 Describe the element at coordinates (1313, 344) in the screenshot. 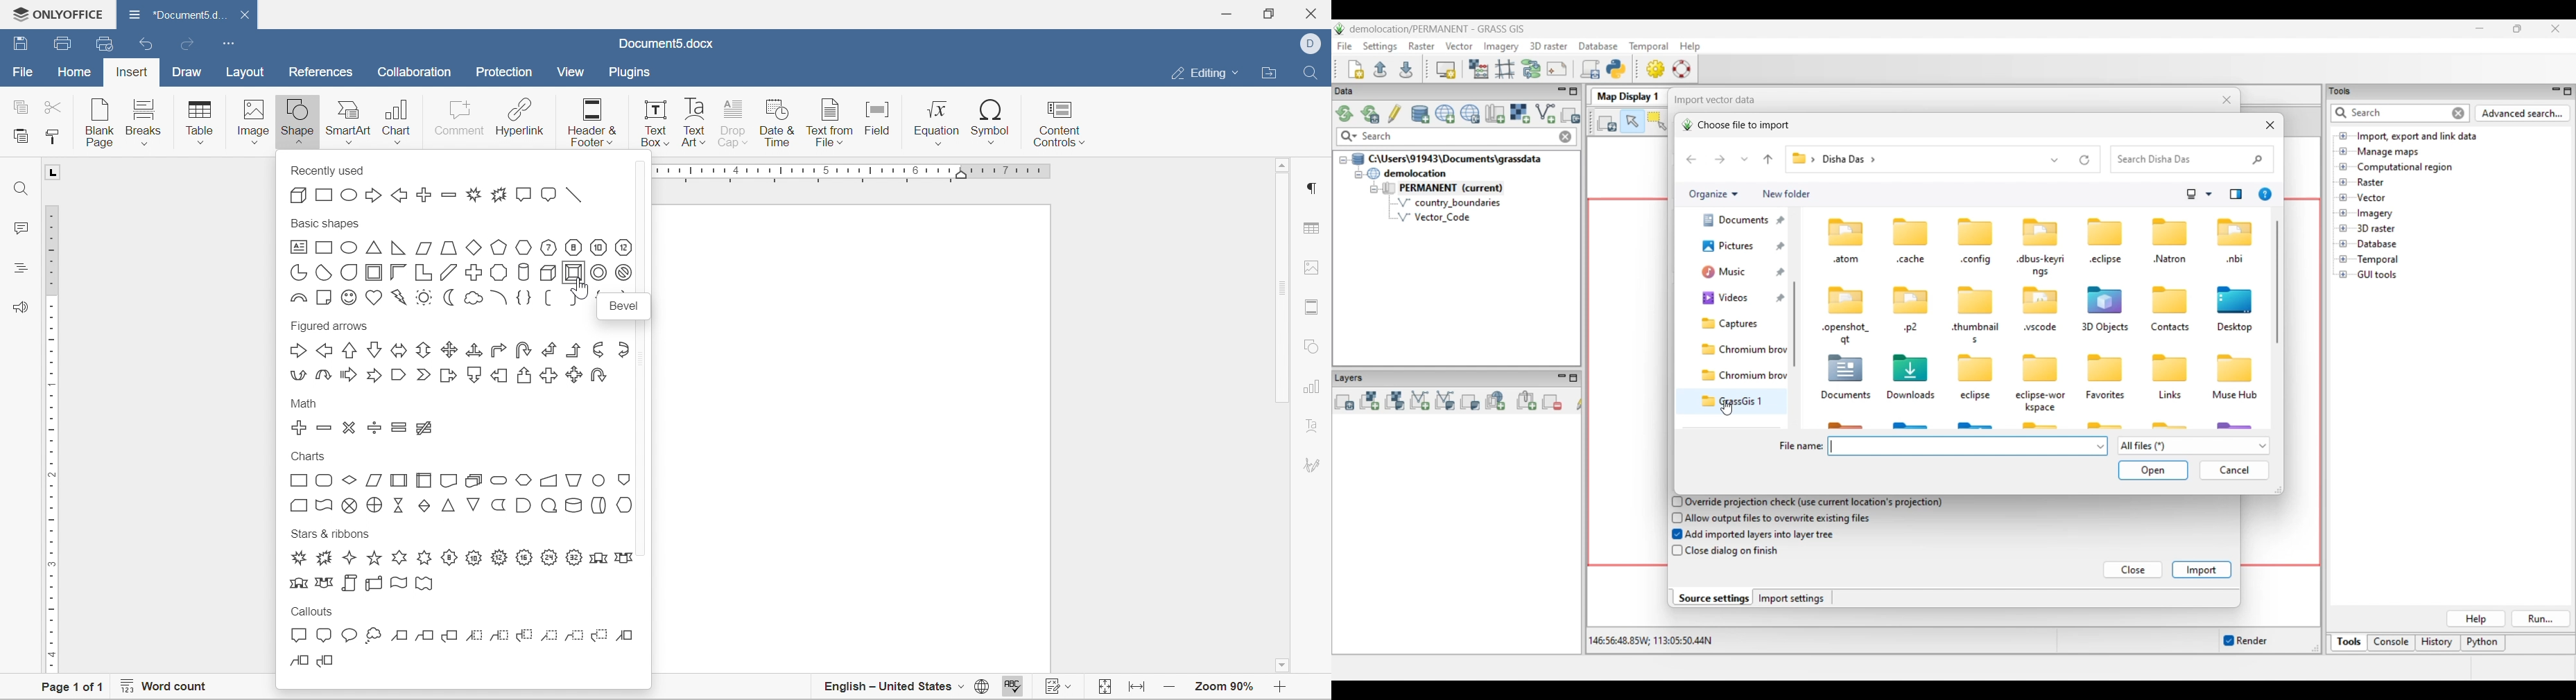

I see `shape settigns` at that location.